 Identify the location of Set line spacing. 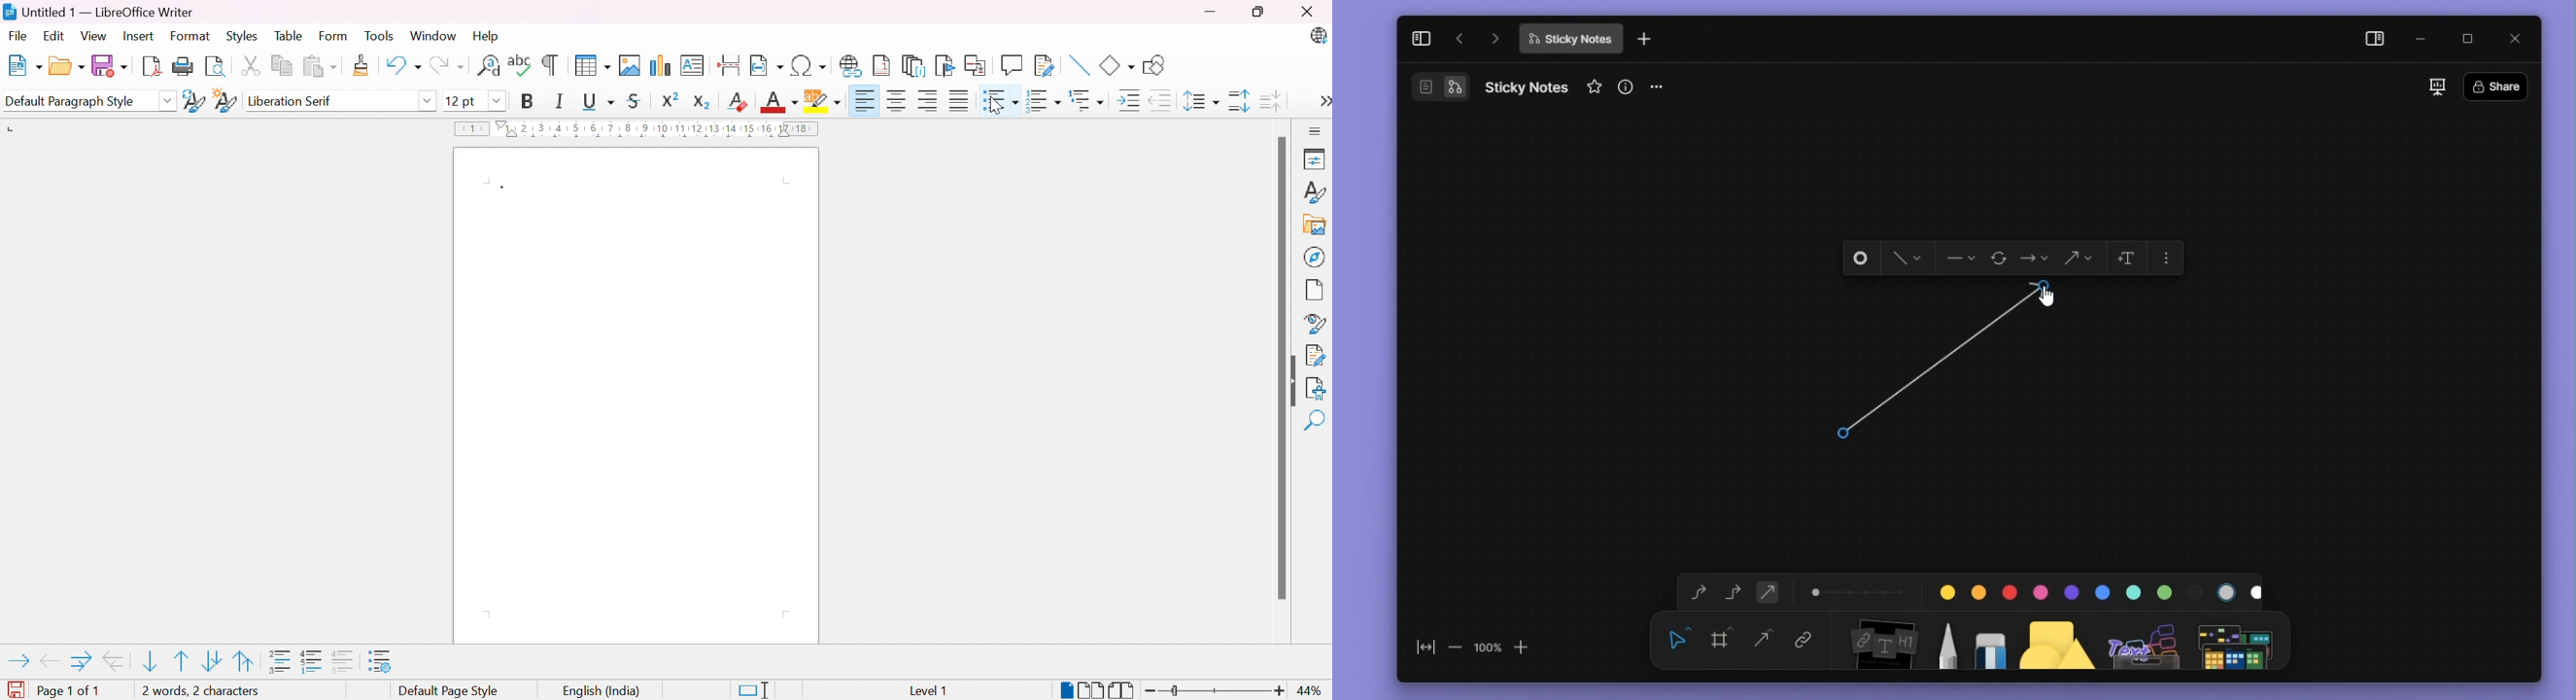
(1204, 101).